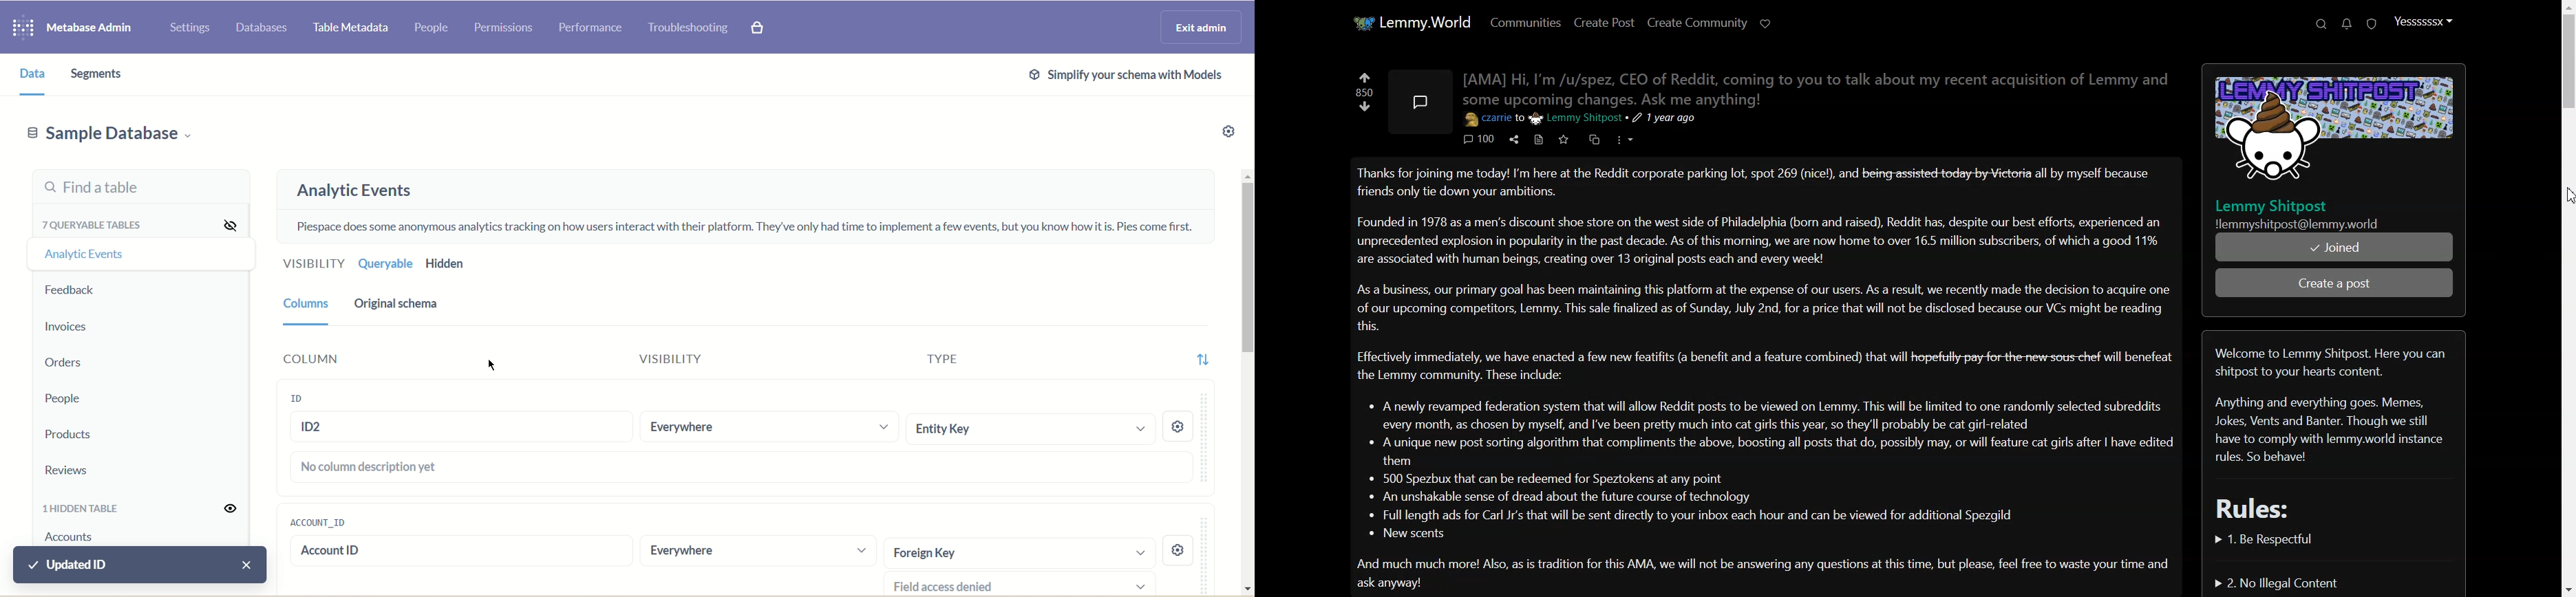  I want to click on Feedback, so click(76, 292).